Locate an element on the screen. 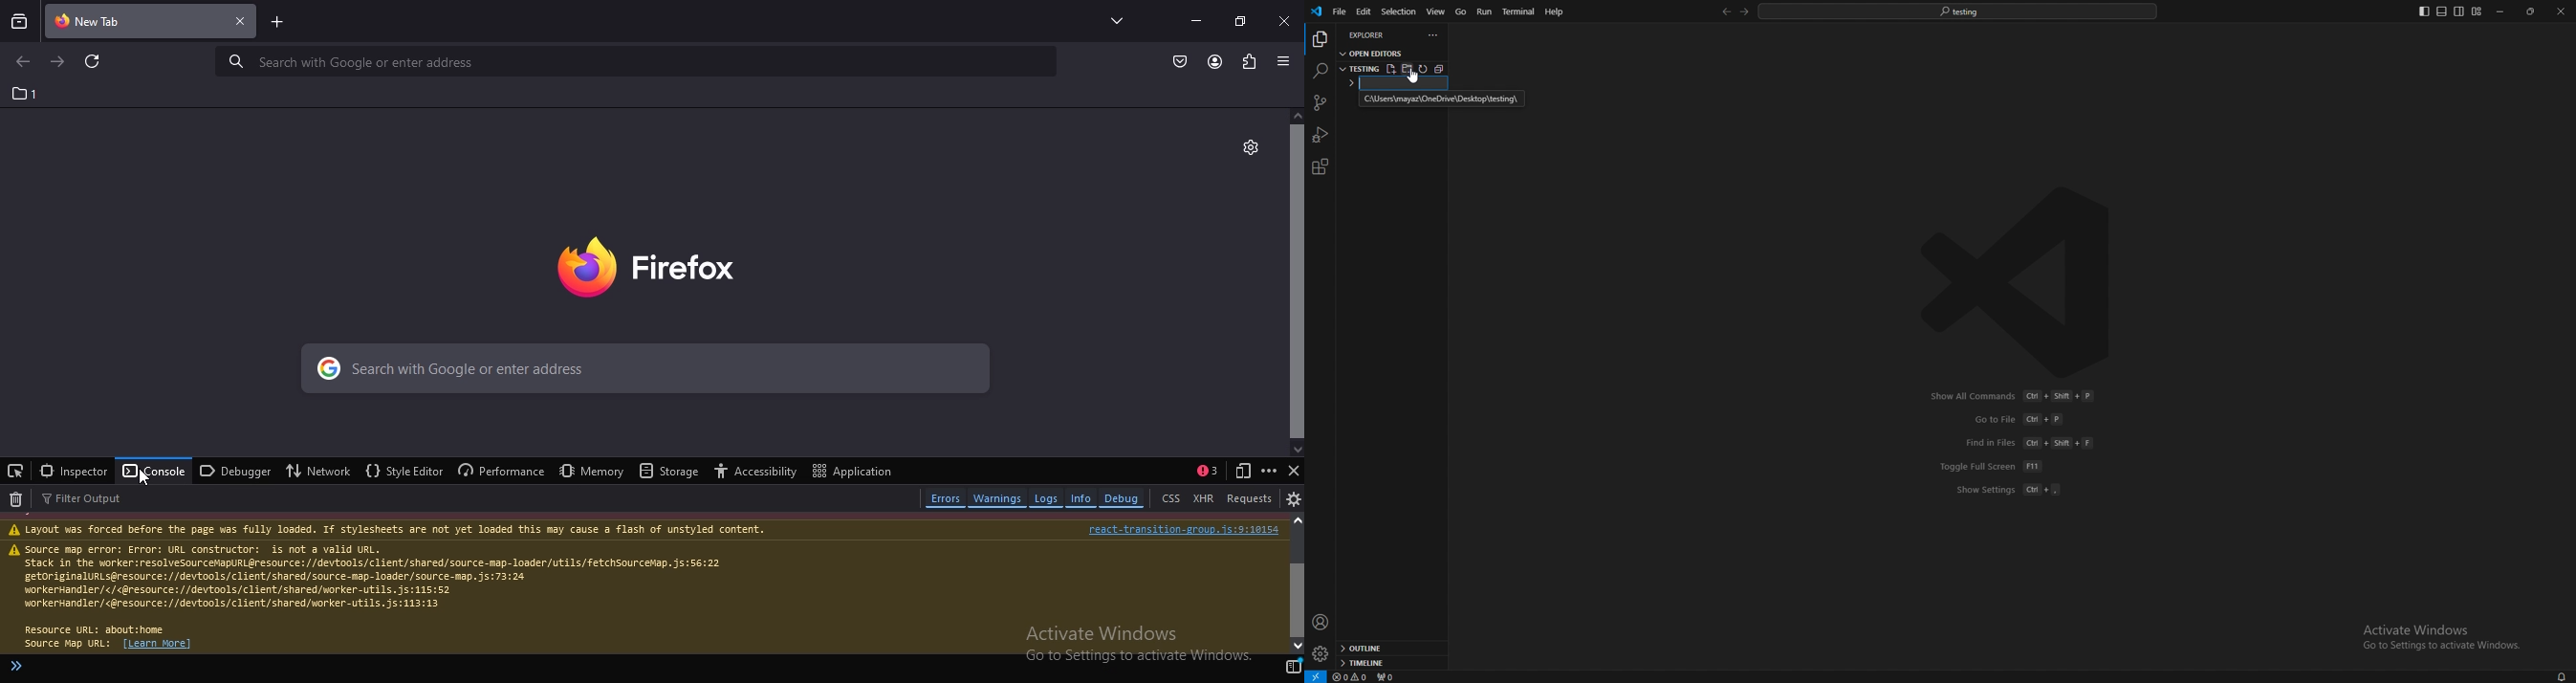 This screenshot has width=2576, height=700. logs is located at coordinates (1047, 498).